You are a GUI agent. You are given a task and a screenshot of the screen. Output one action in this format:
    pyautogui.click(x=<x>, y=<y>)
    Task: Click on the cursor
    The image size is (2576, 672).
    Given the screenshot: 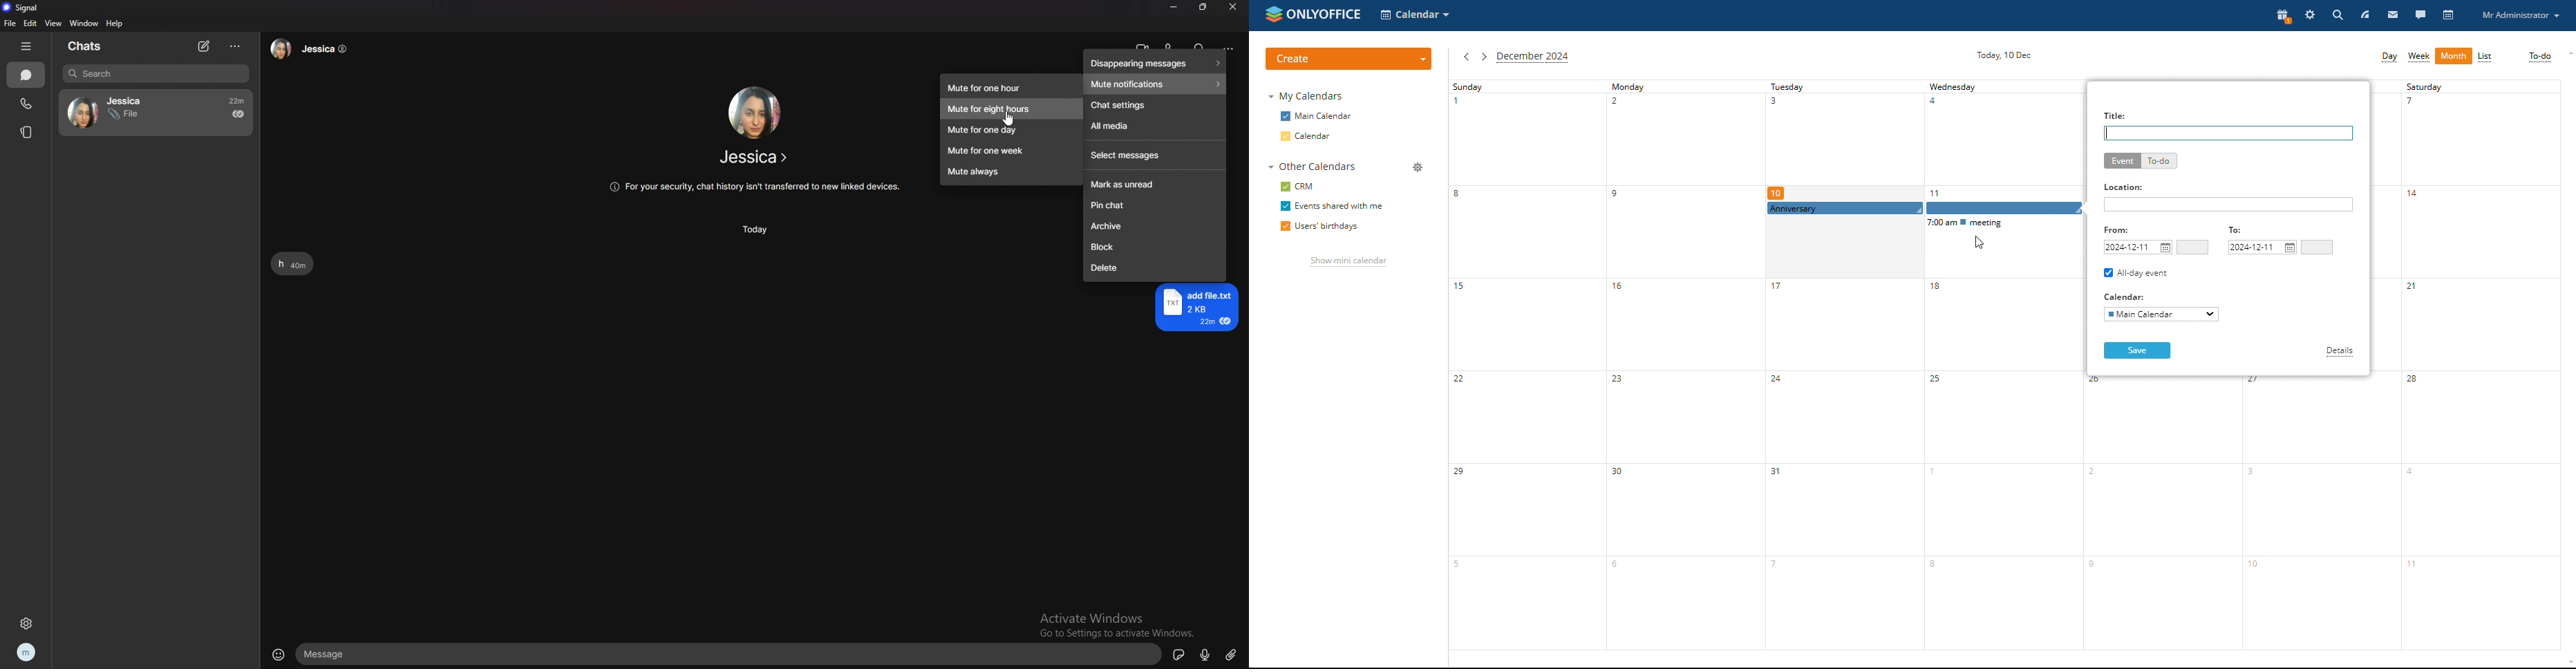 What is the action you would take?
    pyautogui.click(x=1009, y=120)
    